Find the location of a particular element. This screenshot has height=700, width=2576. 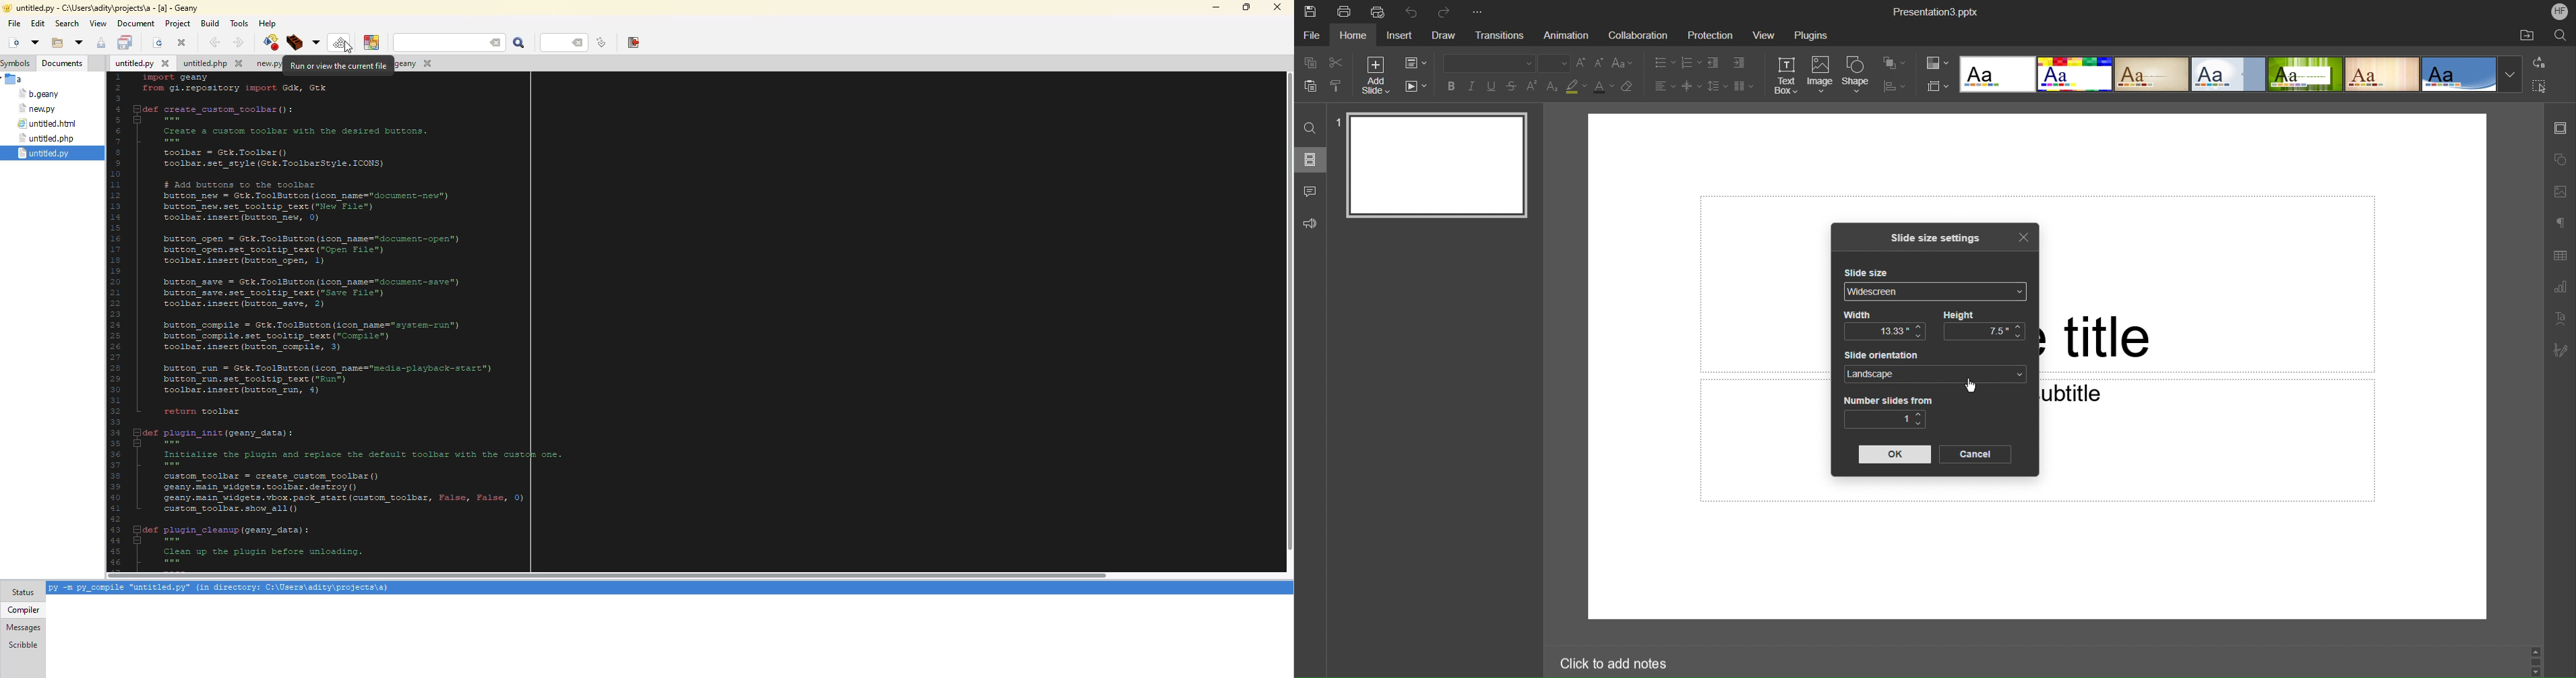

Widescreen is located at coordinates (1937, 292).